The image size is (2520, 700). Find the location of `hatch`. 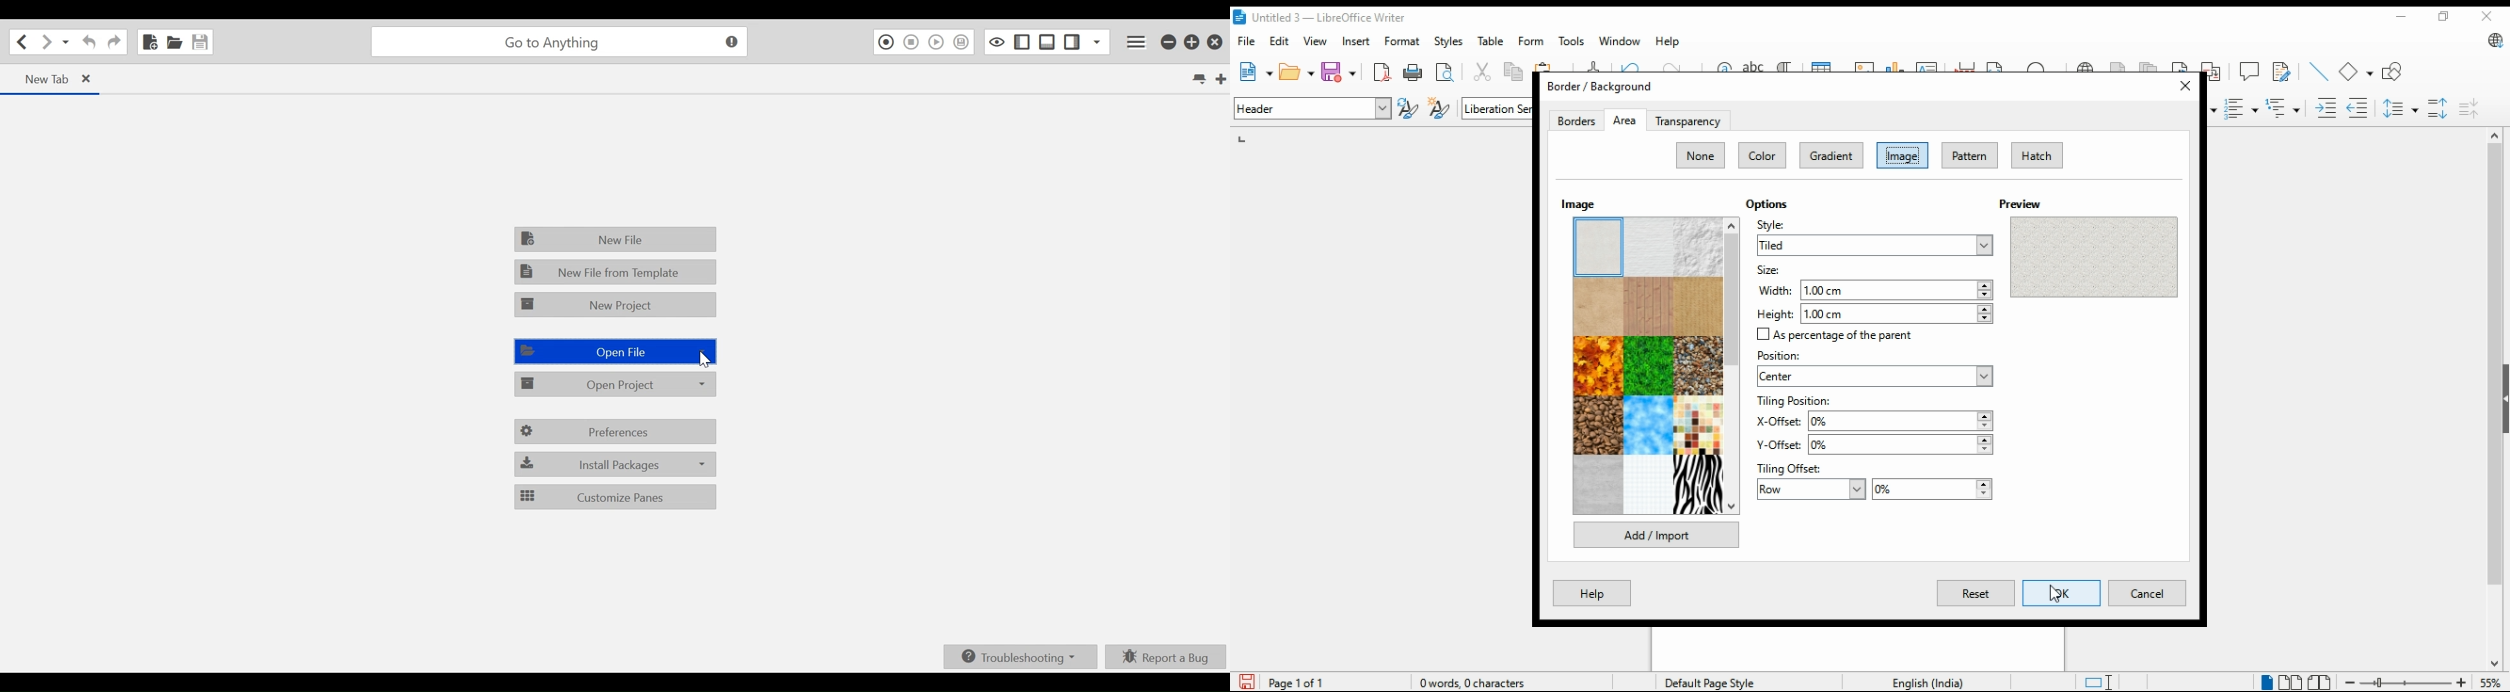

hatch is located at coordinates (2035, 156).